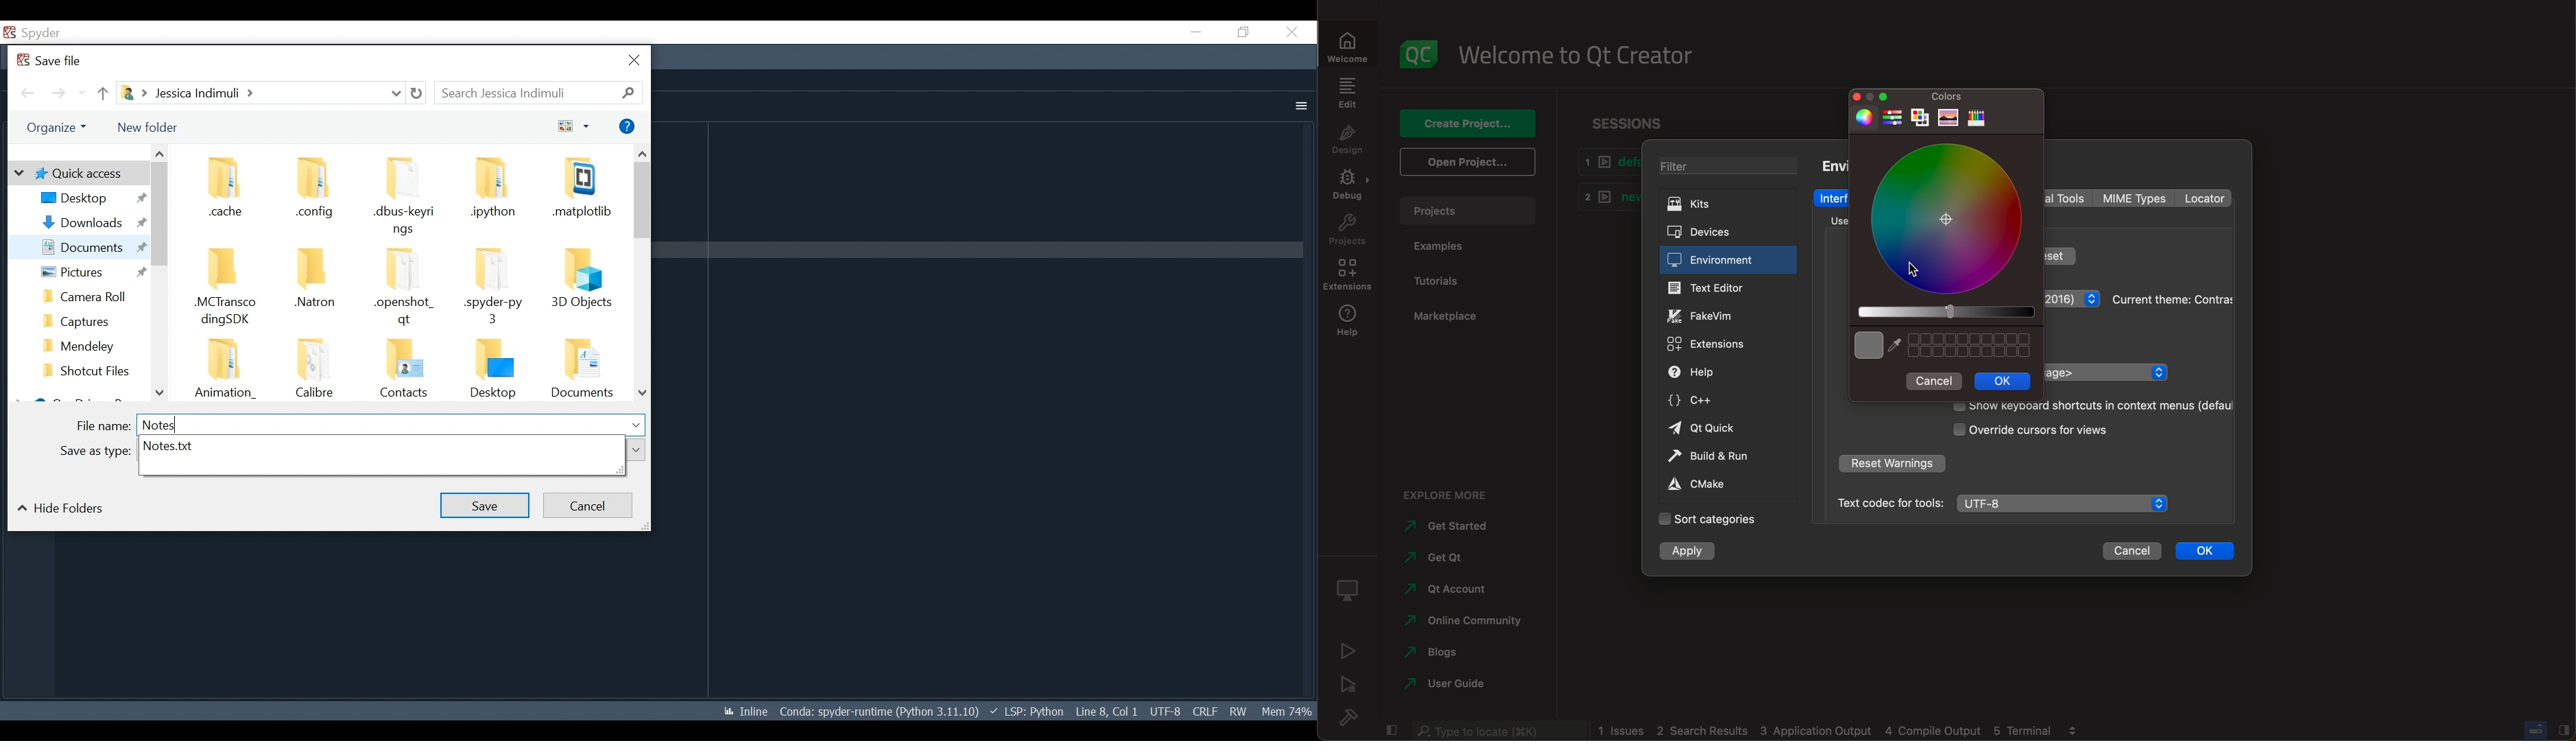 The width and height of the screenshot is (2576, 756). What do you see at coordinates (1291, 32) in the screenshot?
I see `Close` at bounding box center [1291, 32].